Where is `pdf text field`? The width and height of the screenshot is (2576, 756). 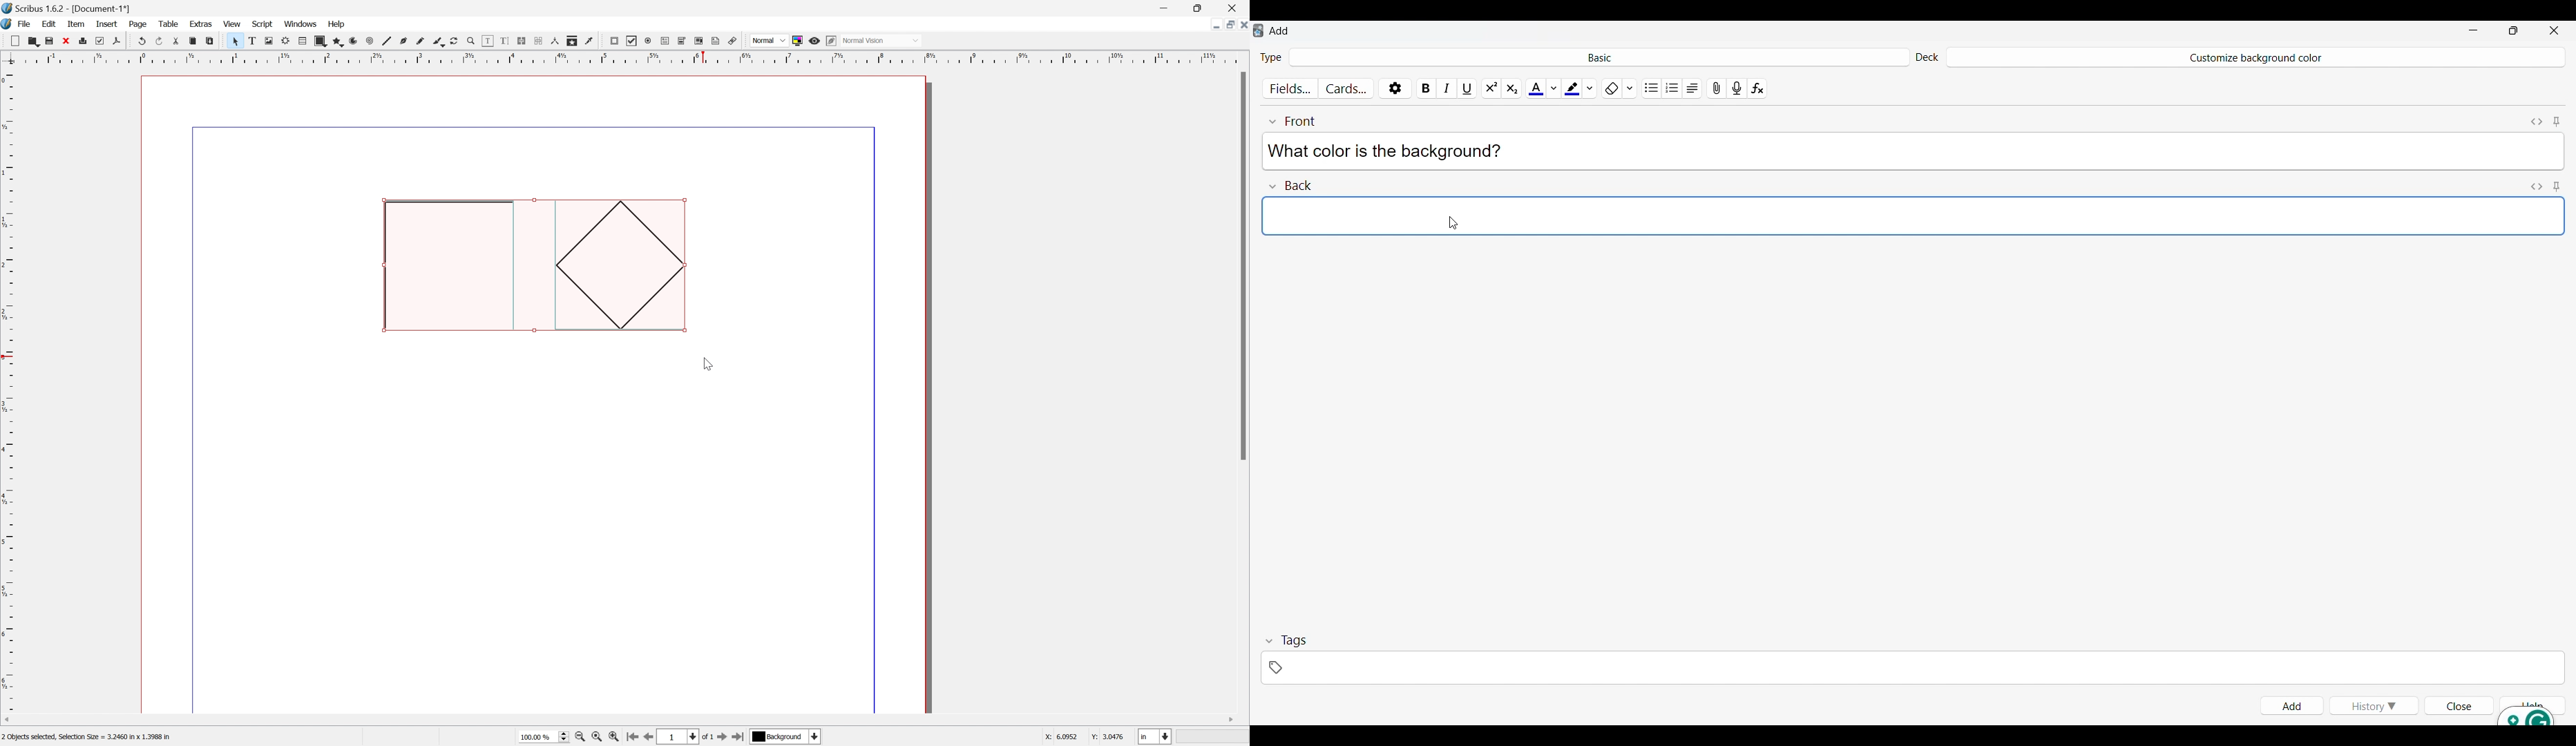
pdf text field is located at coordinates (665, 40).